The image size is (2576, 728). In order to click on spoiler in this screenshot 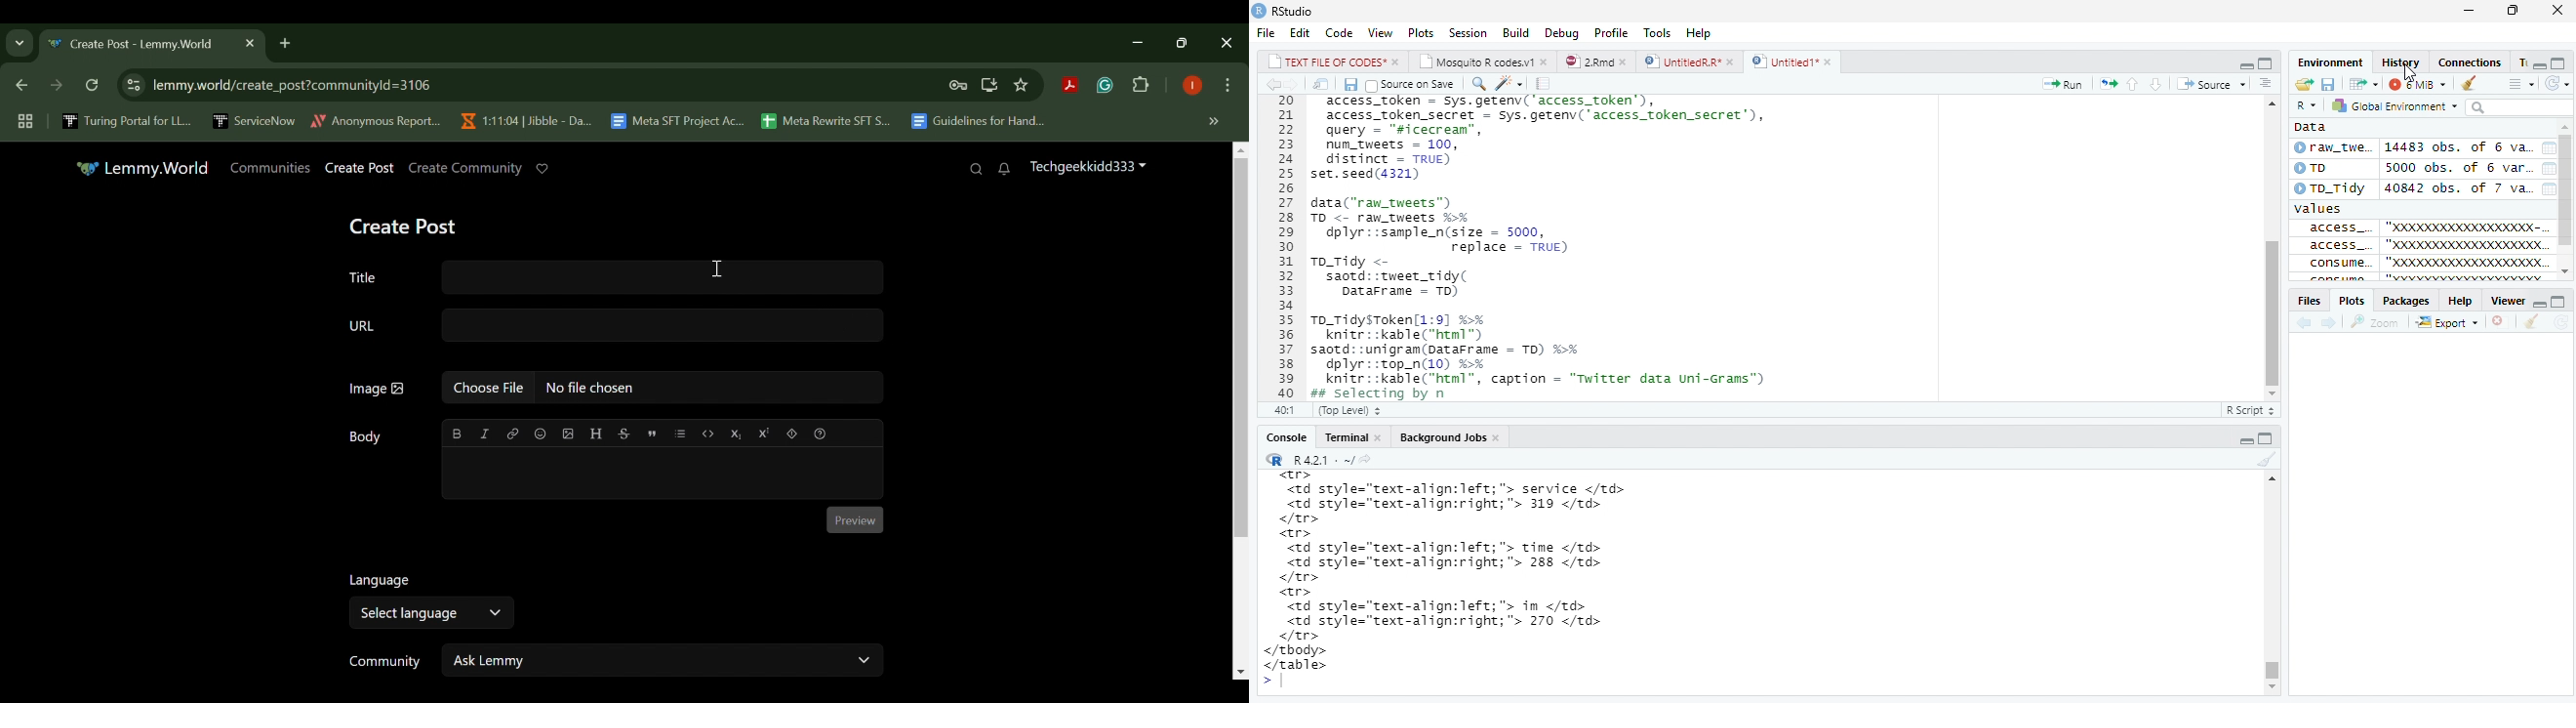, I will do `click(791, 433)`.